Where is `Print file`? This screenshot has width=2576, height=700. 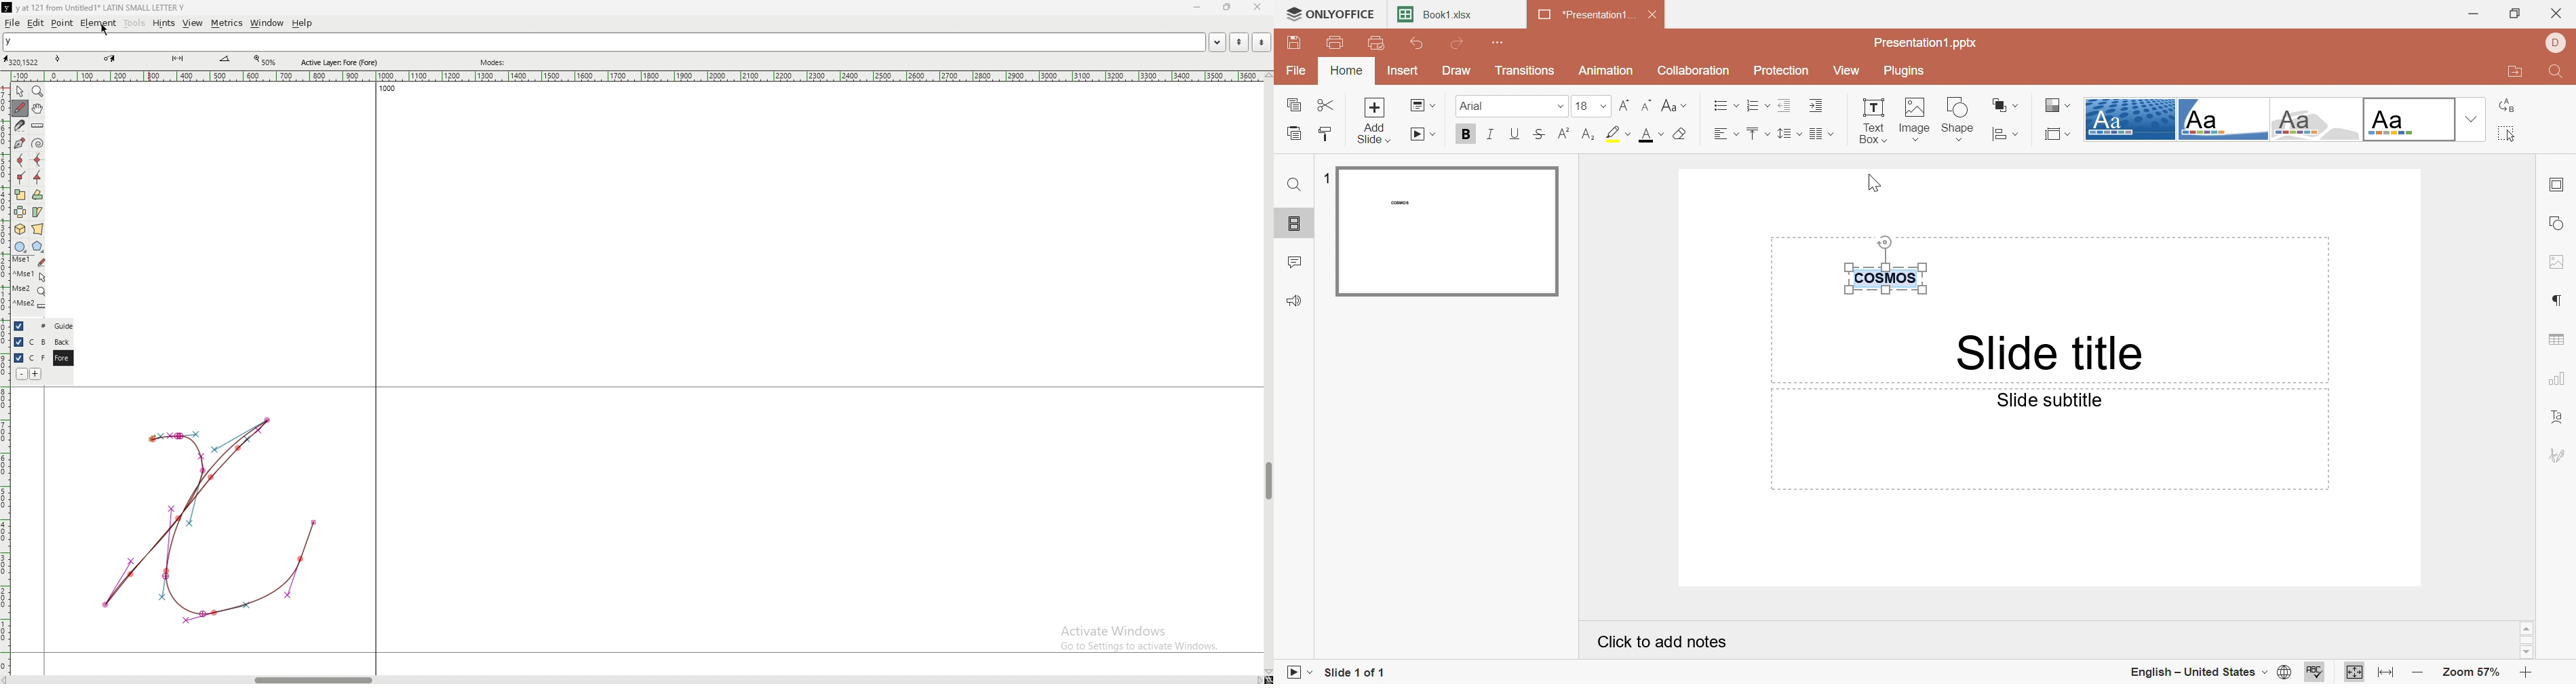 Print file is located at coordinates (1338, 41).